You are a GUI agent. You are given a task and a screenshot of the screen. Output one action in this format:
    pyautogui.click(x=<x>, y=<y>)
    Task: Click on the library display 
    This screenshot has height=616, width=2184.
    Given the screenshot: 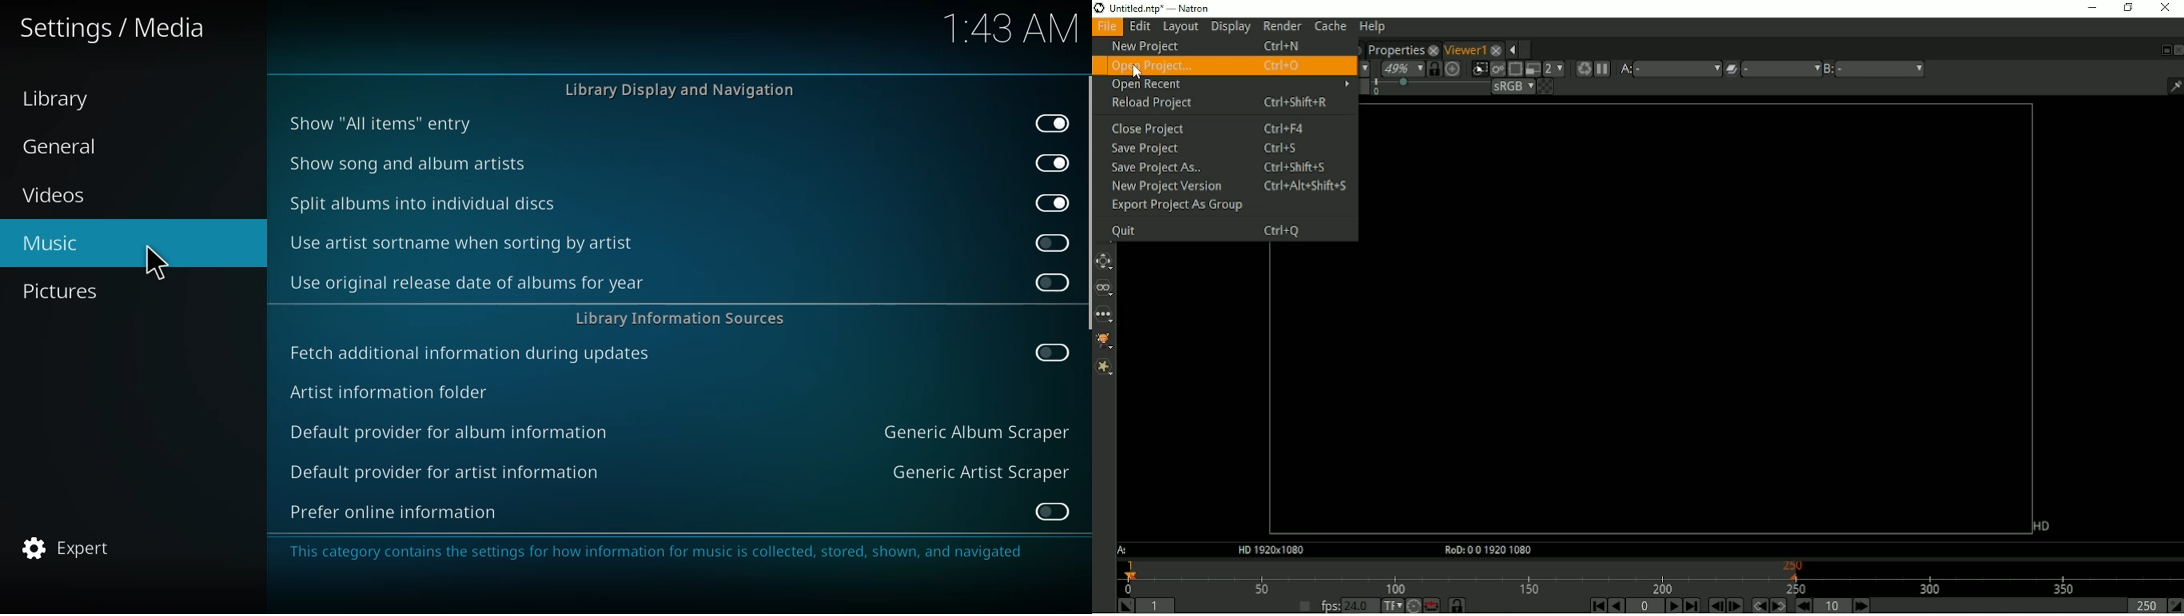 What is the action you would take?
    pyautogui.click(x=685, y=90)
    